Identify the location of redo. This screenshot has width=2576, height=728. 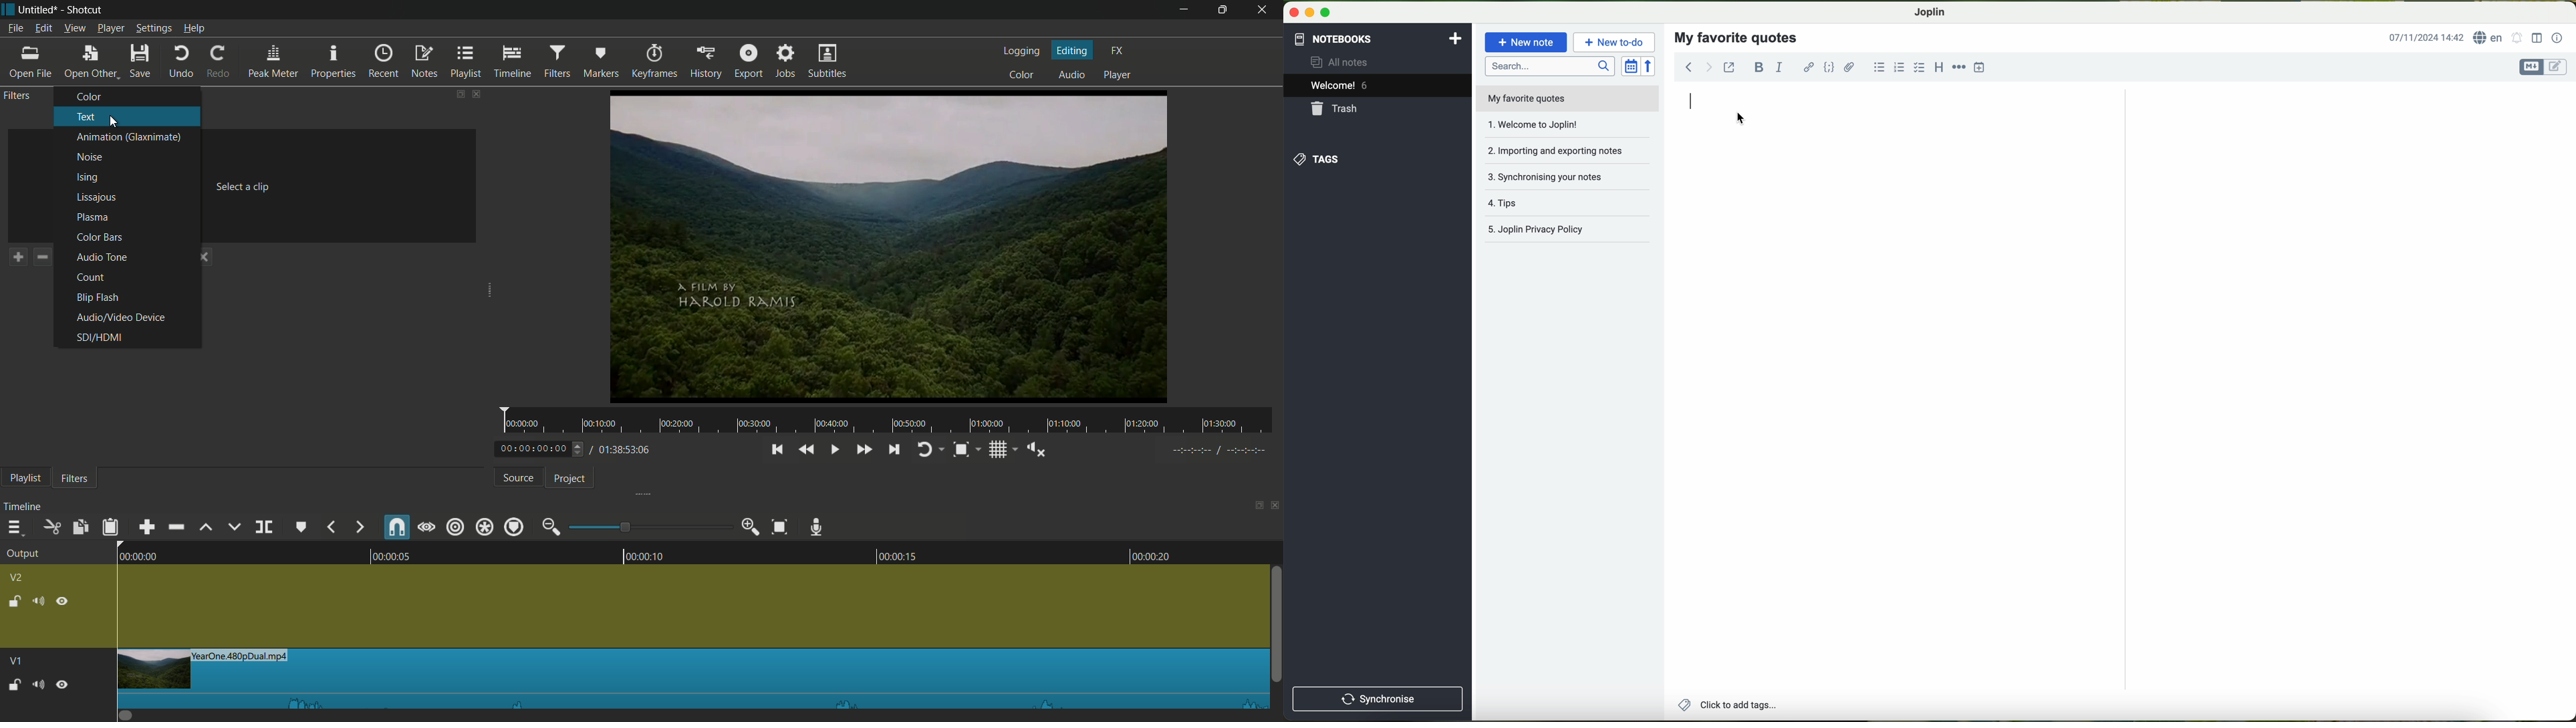
(219, 62).